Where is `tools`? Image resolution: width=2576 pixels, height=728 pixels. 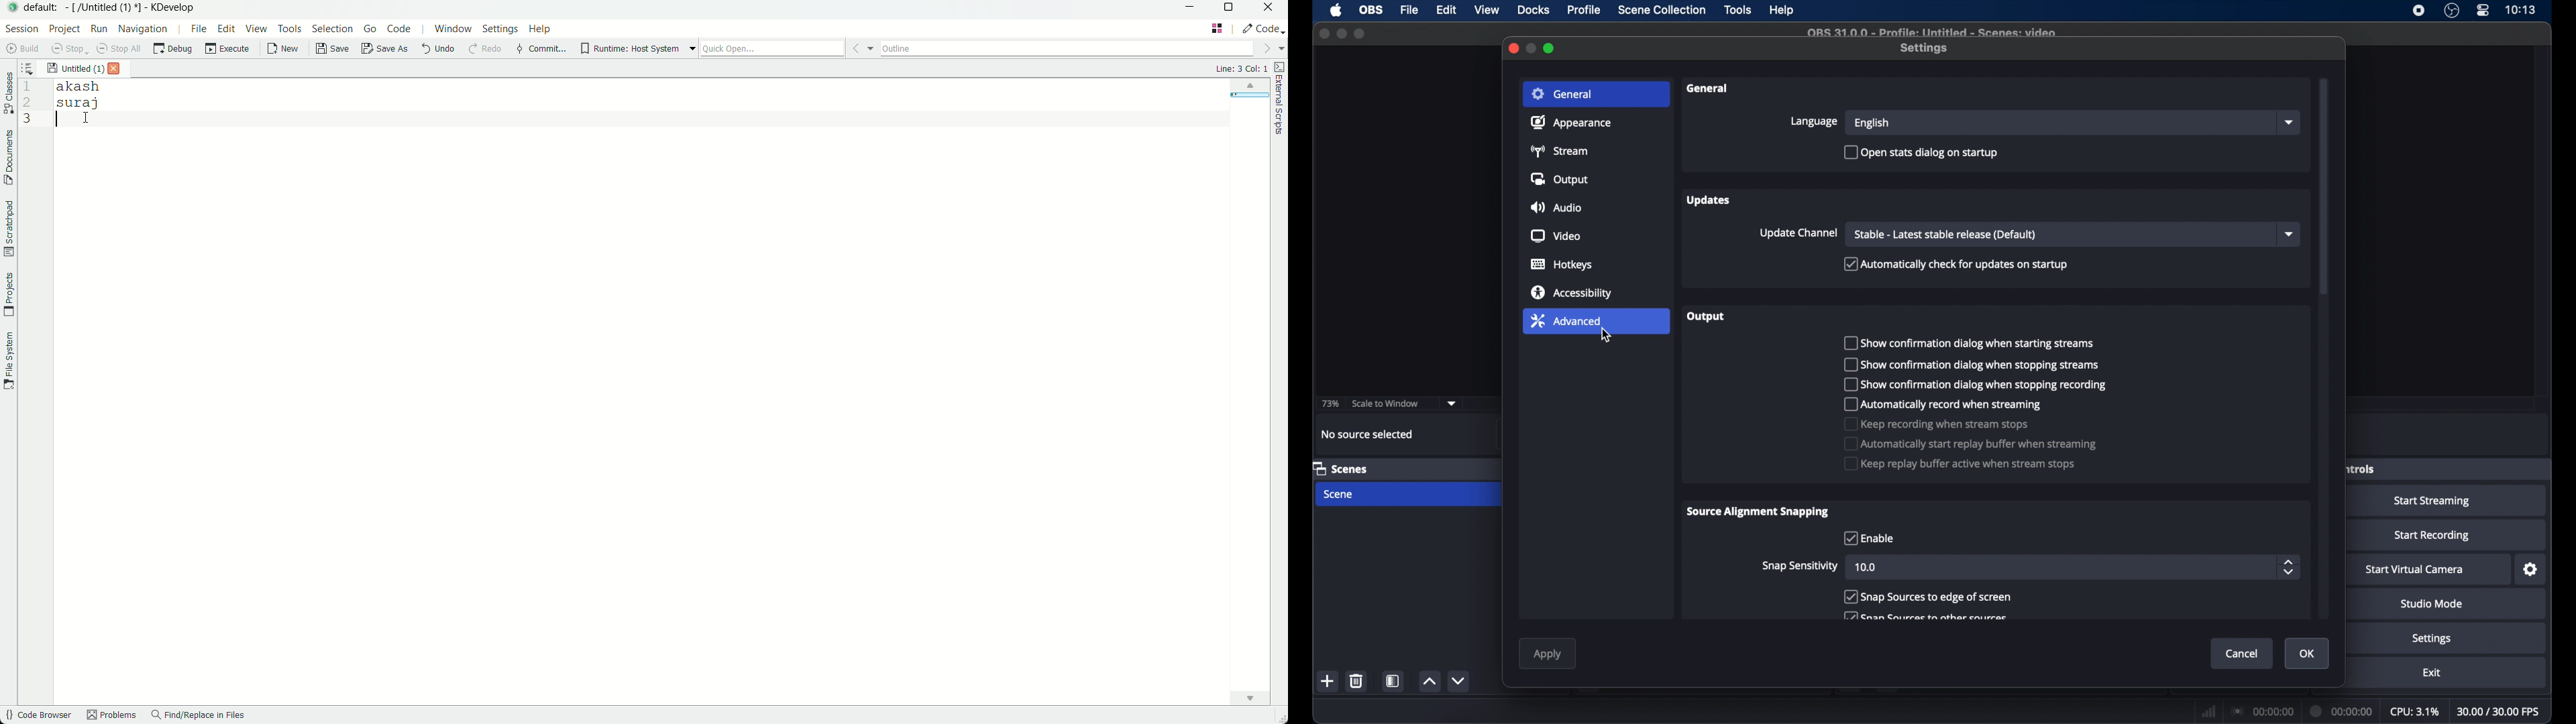 tools is located at coordinates (1738, 10).